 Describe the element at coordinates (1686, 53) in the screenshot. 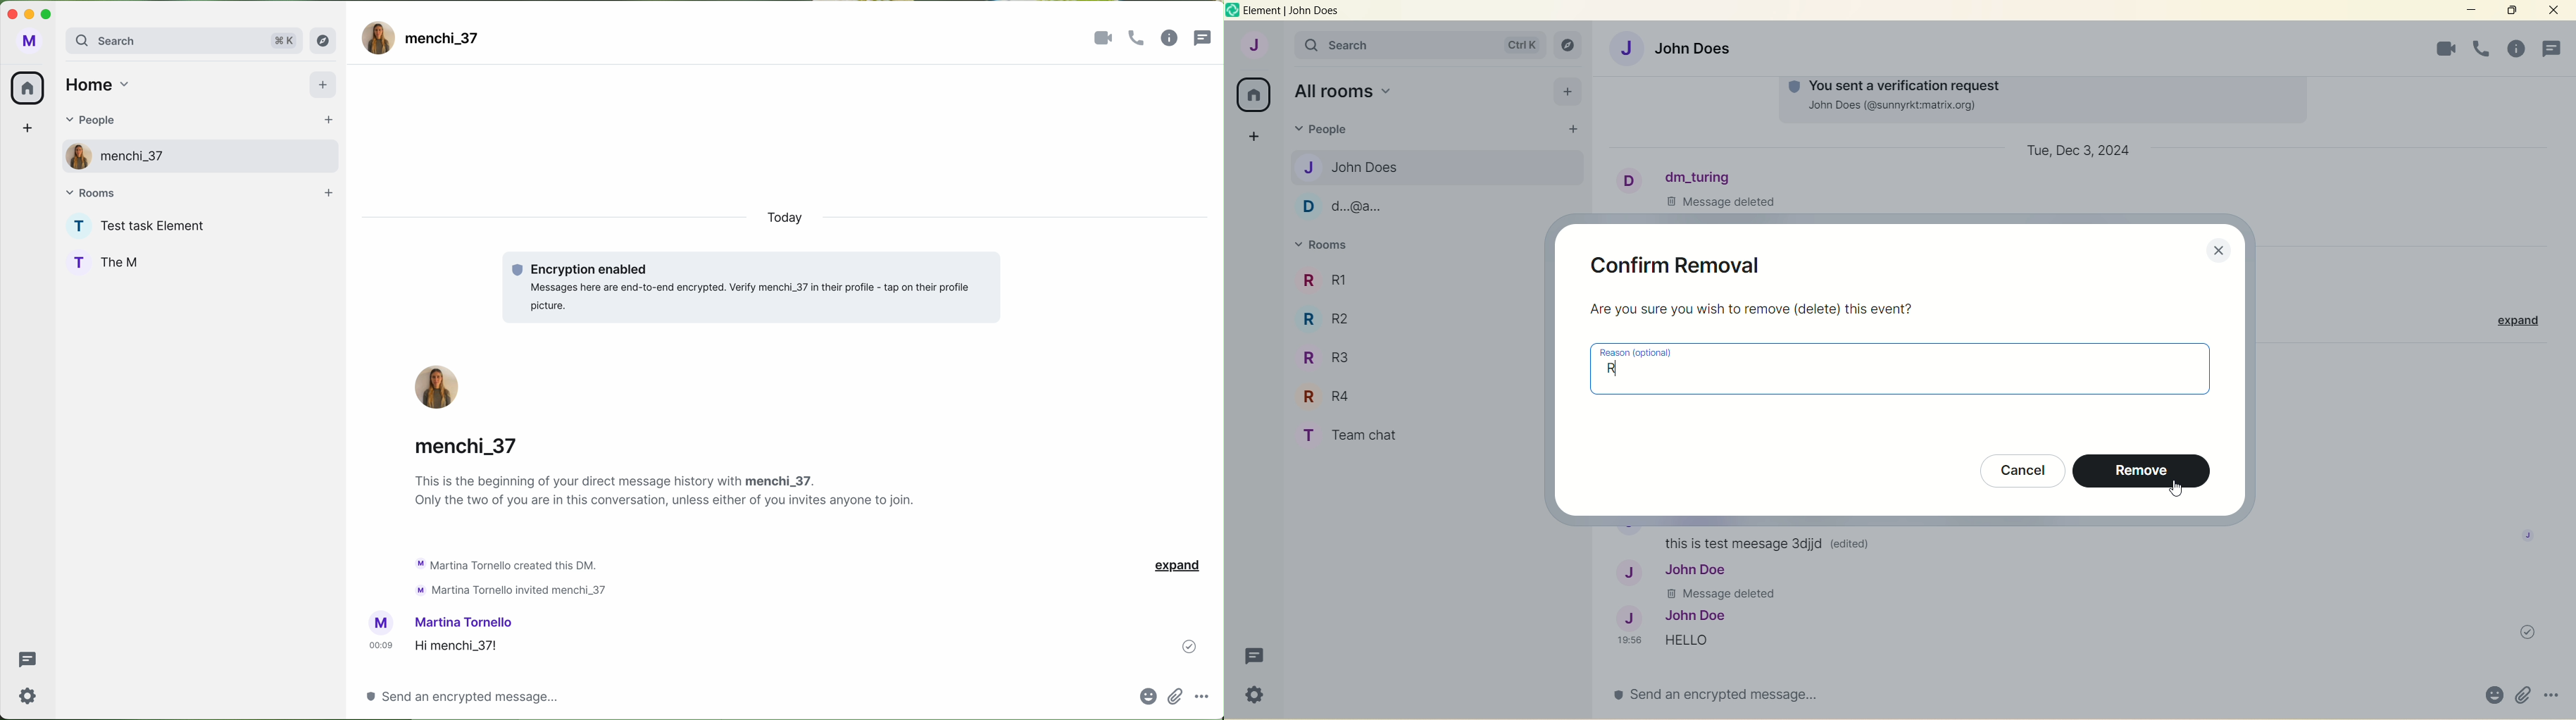

I see `John Does` at that location.